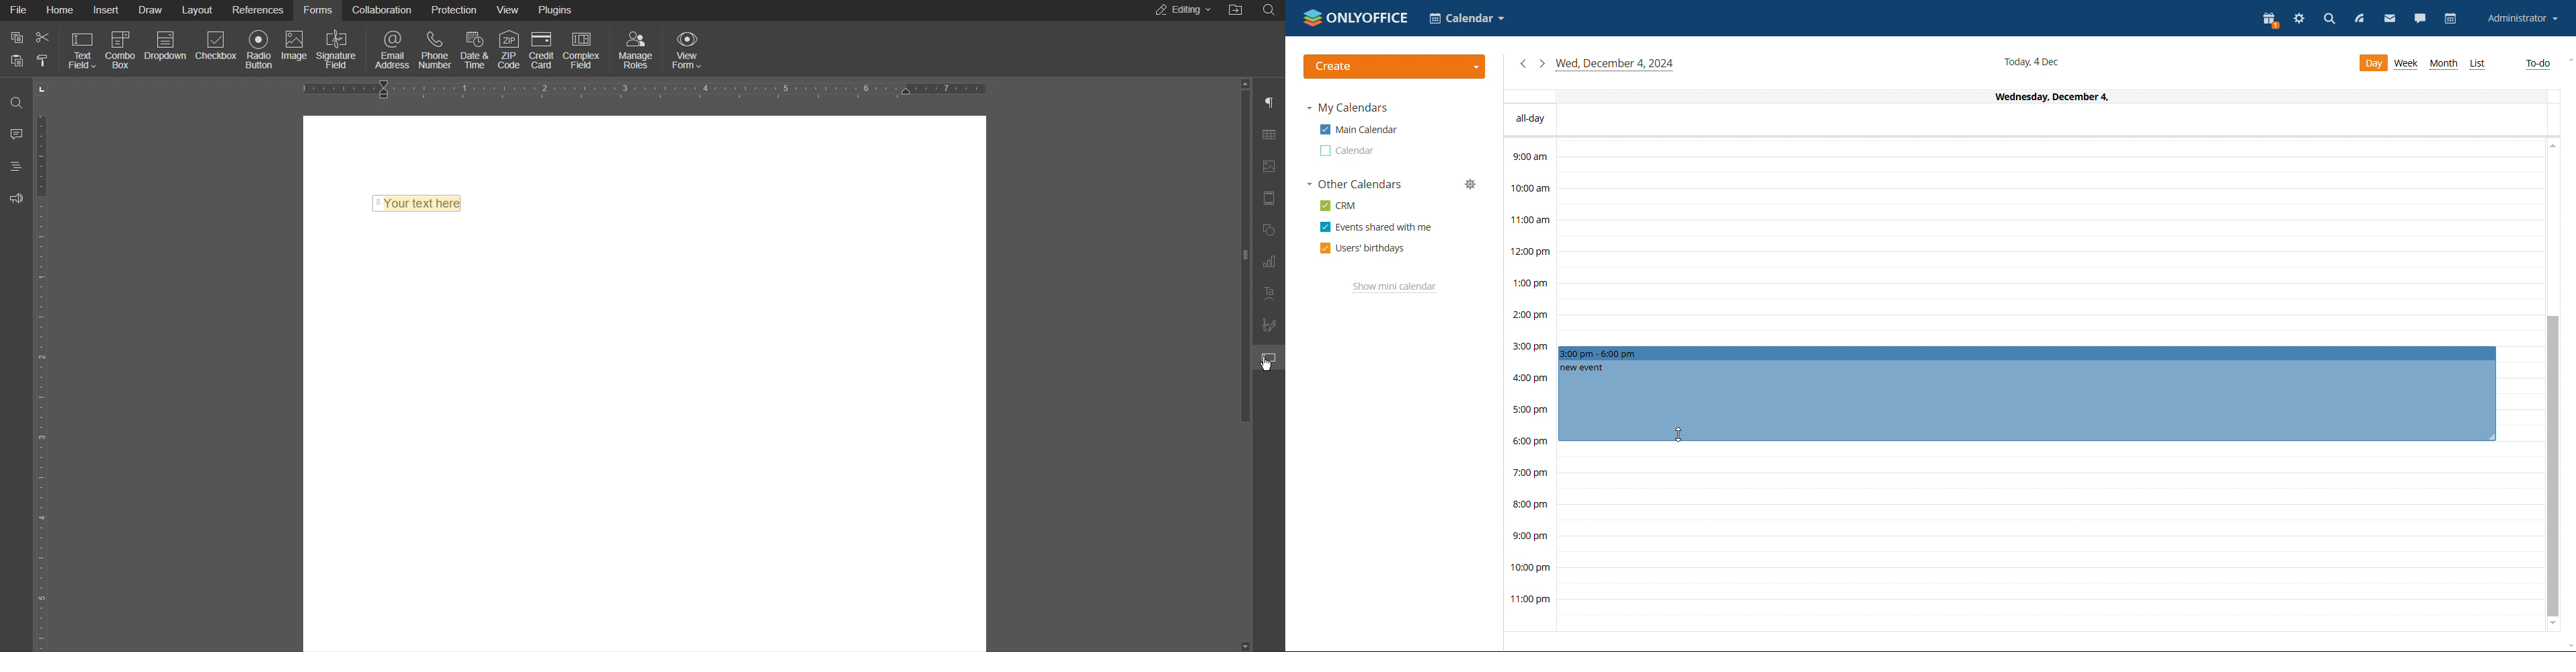  What do you see at coordinates (2421, 18) in the screenshot?
I see `chat` at bounding box center [2421, 18].